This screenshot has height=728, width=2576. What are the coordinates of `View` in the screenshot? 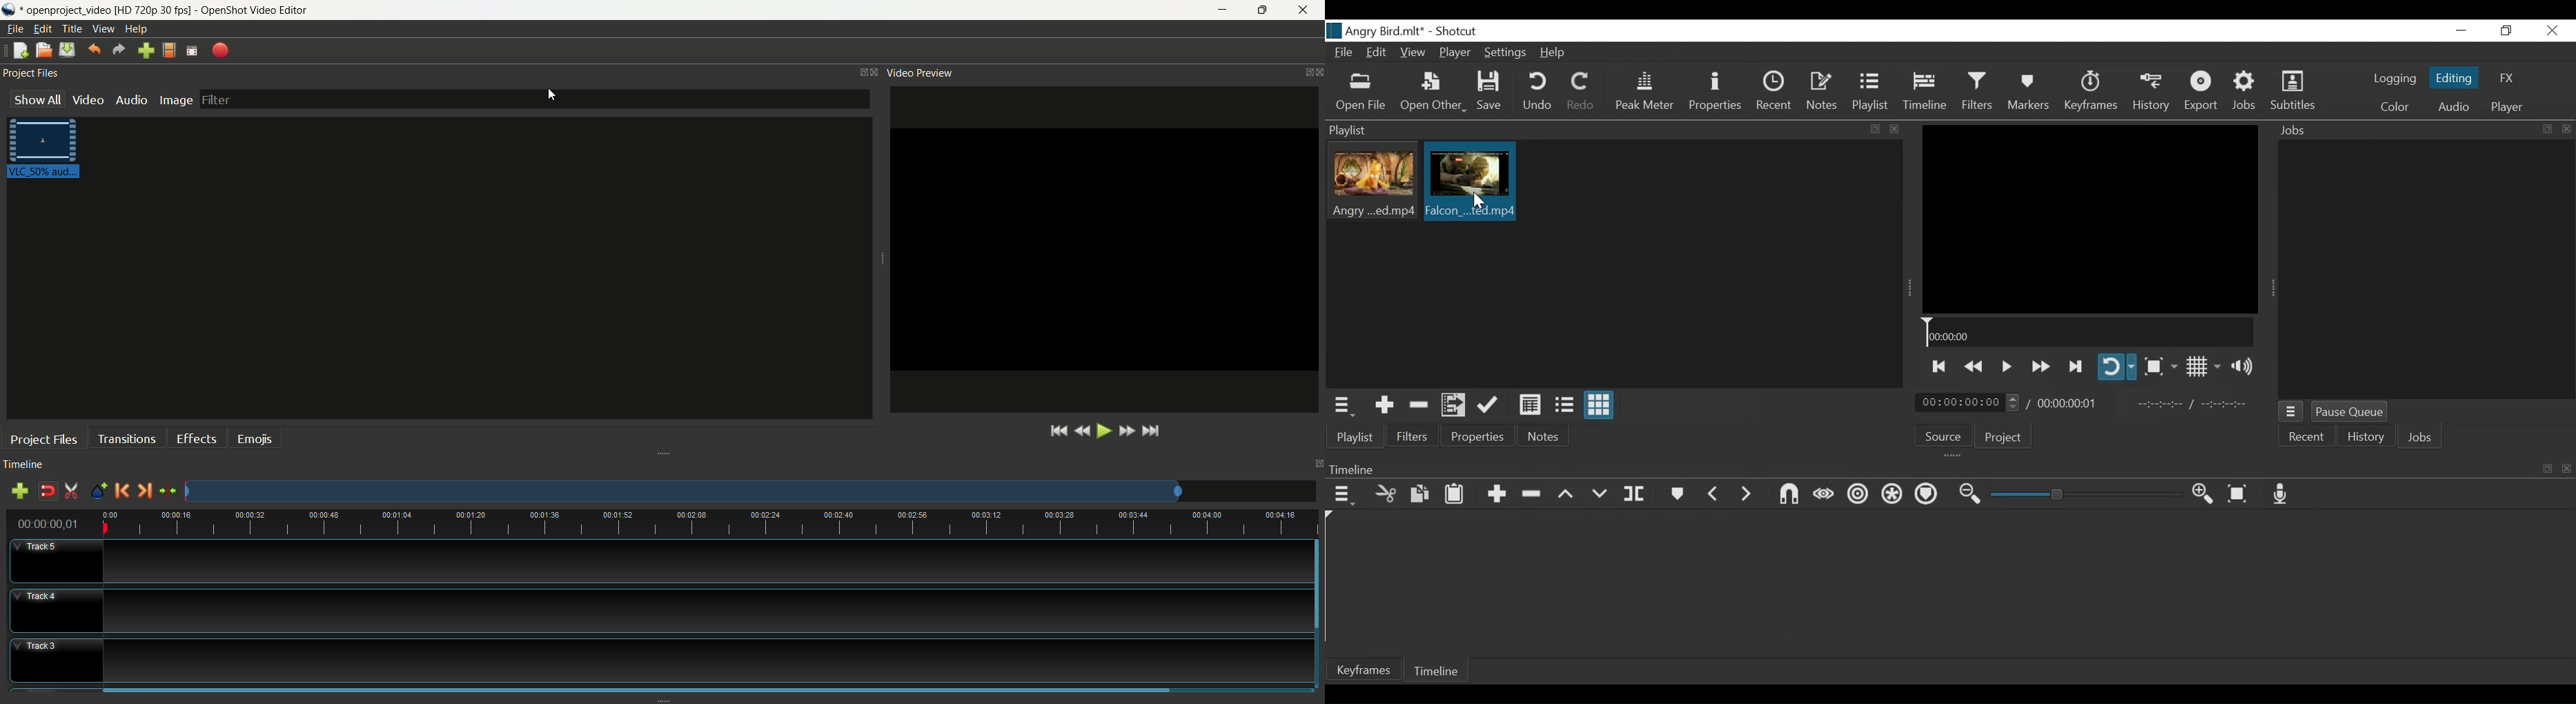 It's located at (1413, 53).